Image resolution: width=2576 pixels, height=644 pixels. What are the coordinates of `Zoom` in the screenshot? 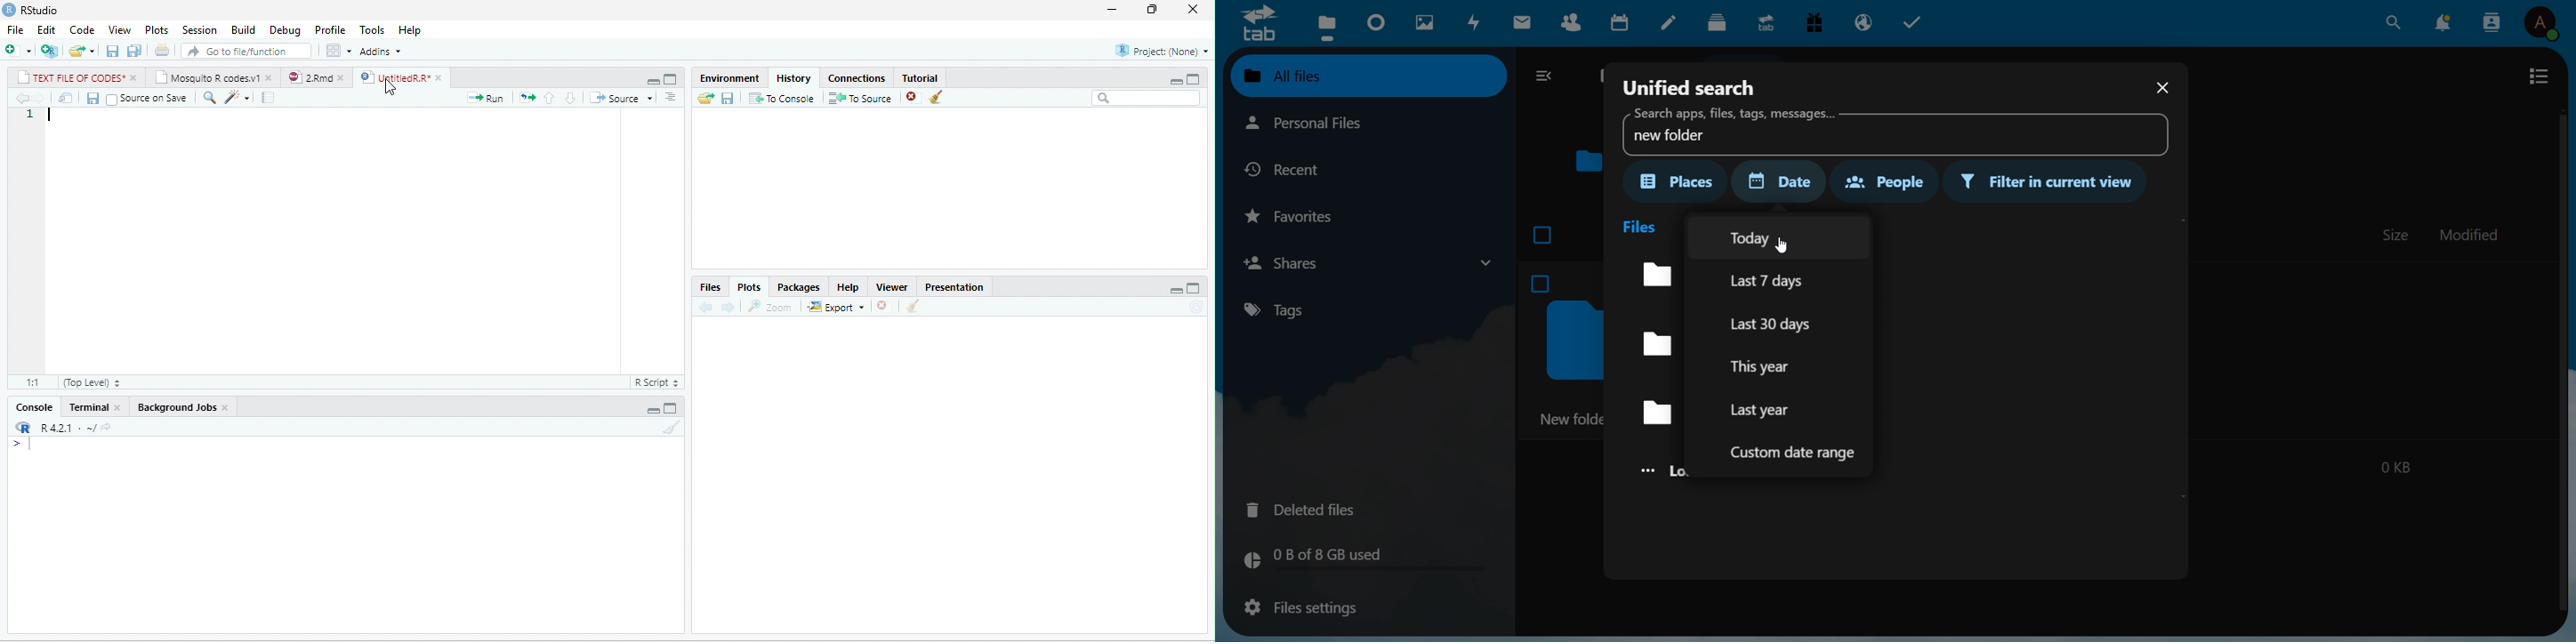 It's located at (770, 307).